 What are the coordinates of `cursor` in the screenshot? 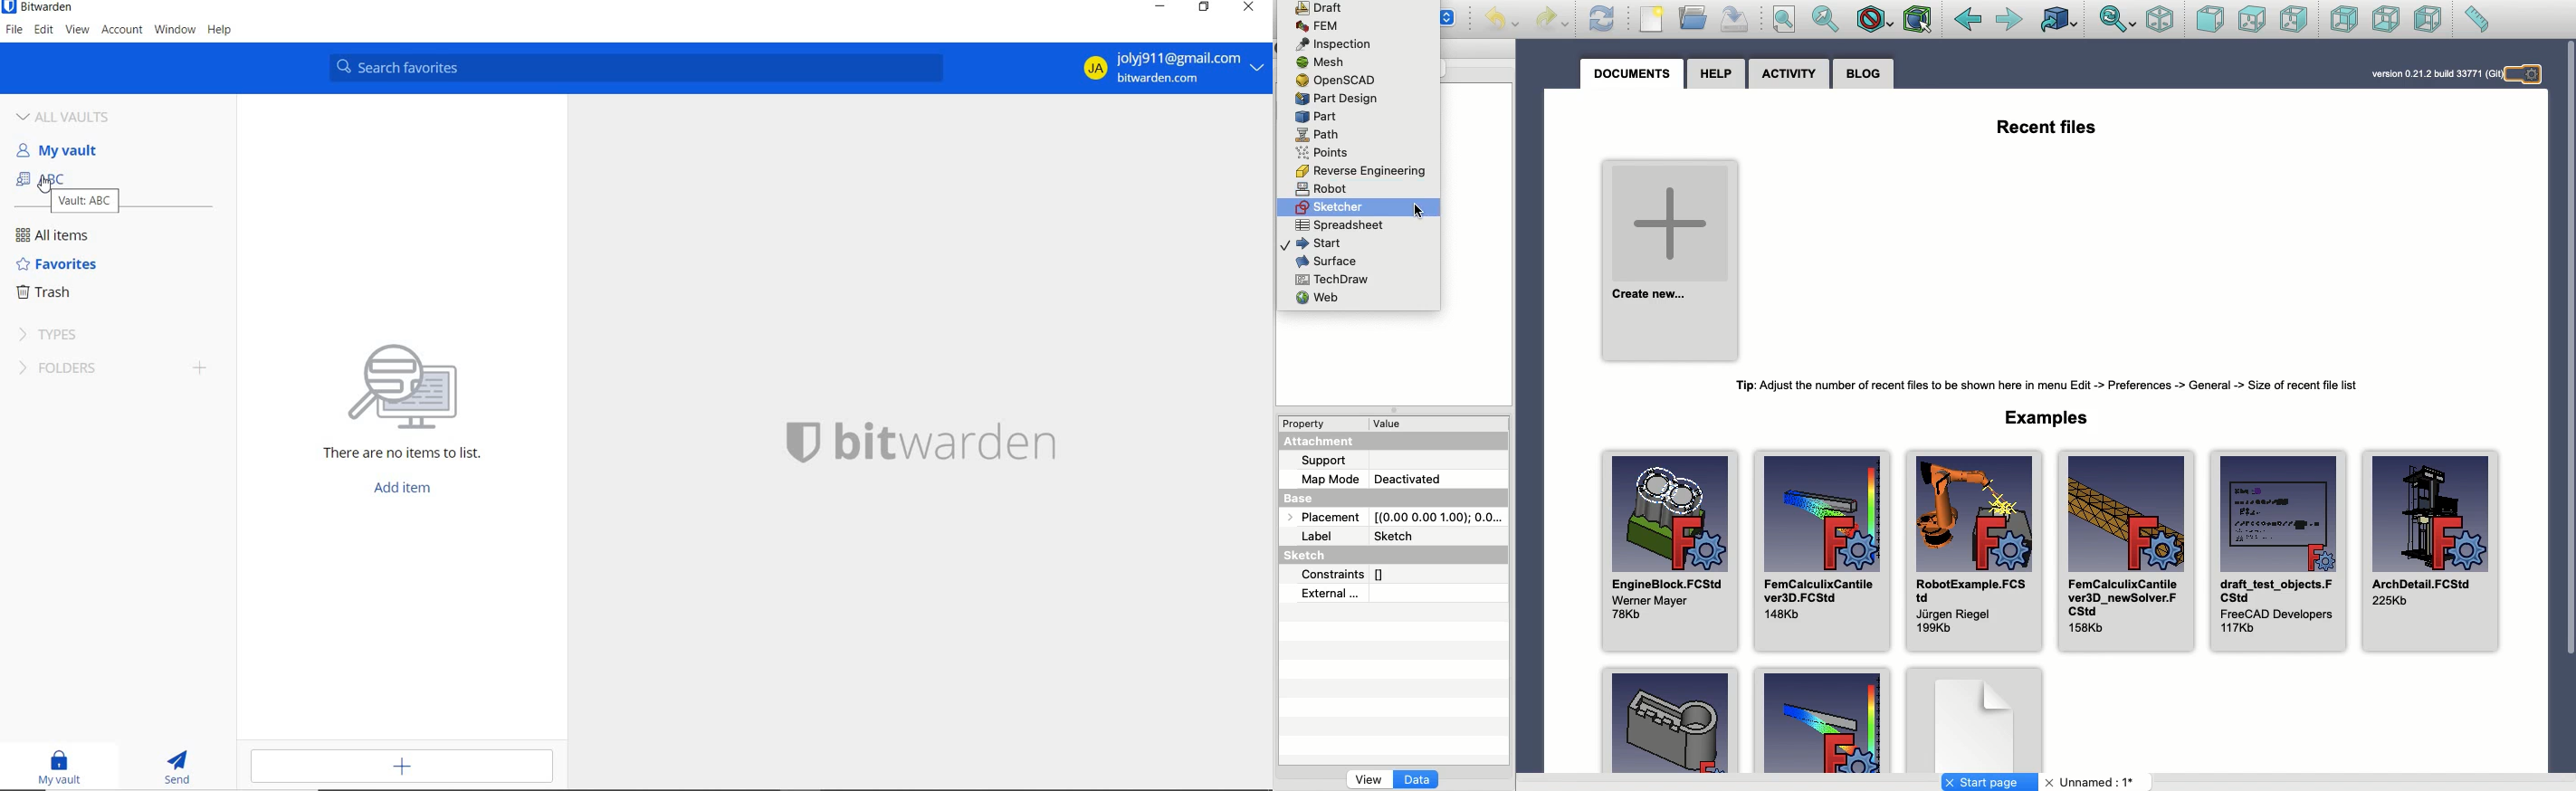 It's located at (44, 184).